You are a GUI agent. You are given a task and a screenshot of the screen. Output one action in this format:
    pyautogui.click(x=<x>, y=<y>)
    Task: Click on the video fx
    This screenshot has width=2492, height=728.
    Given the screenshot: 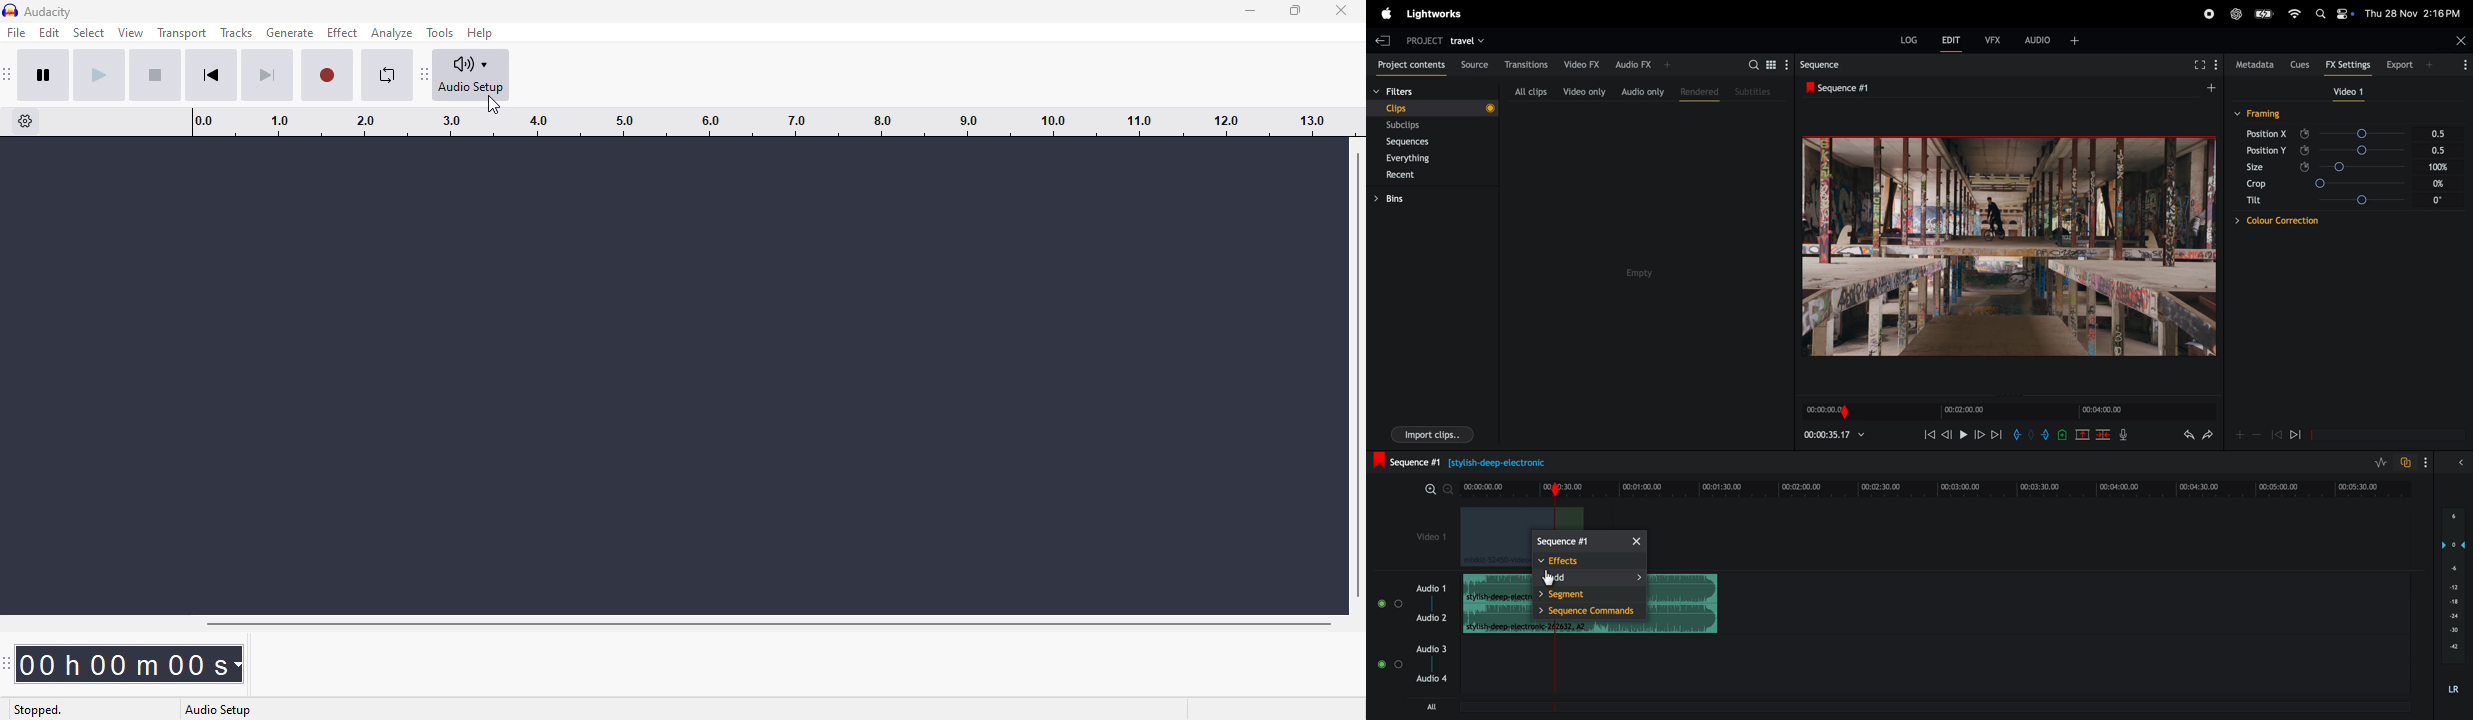 What is the action you would take?
    pyautogui.click(x=1580, y=63)
    